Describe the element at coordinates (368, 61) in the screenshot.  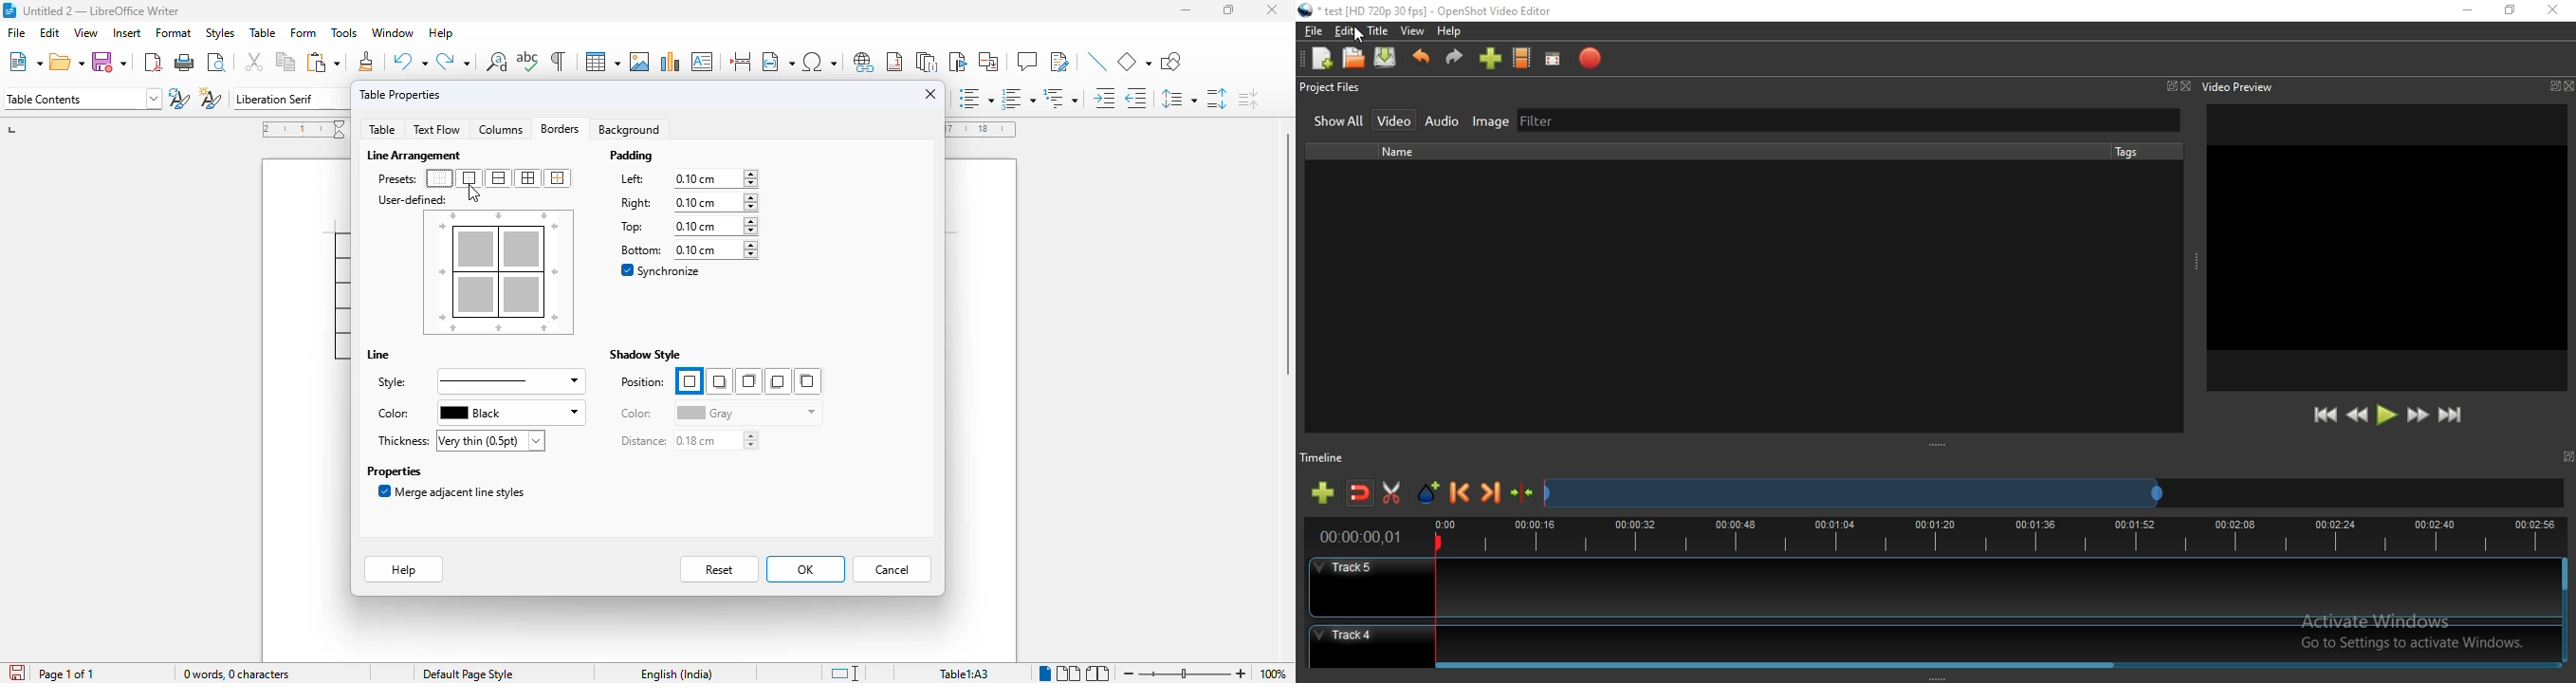
I see `clone formatting` at that location.